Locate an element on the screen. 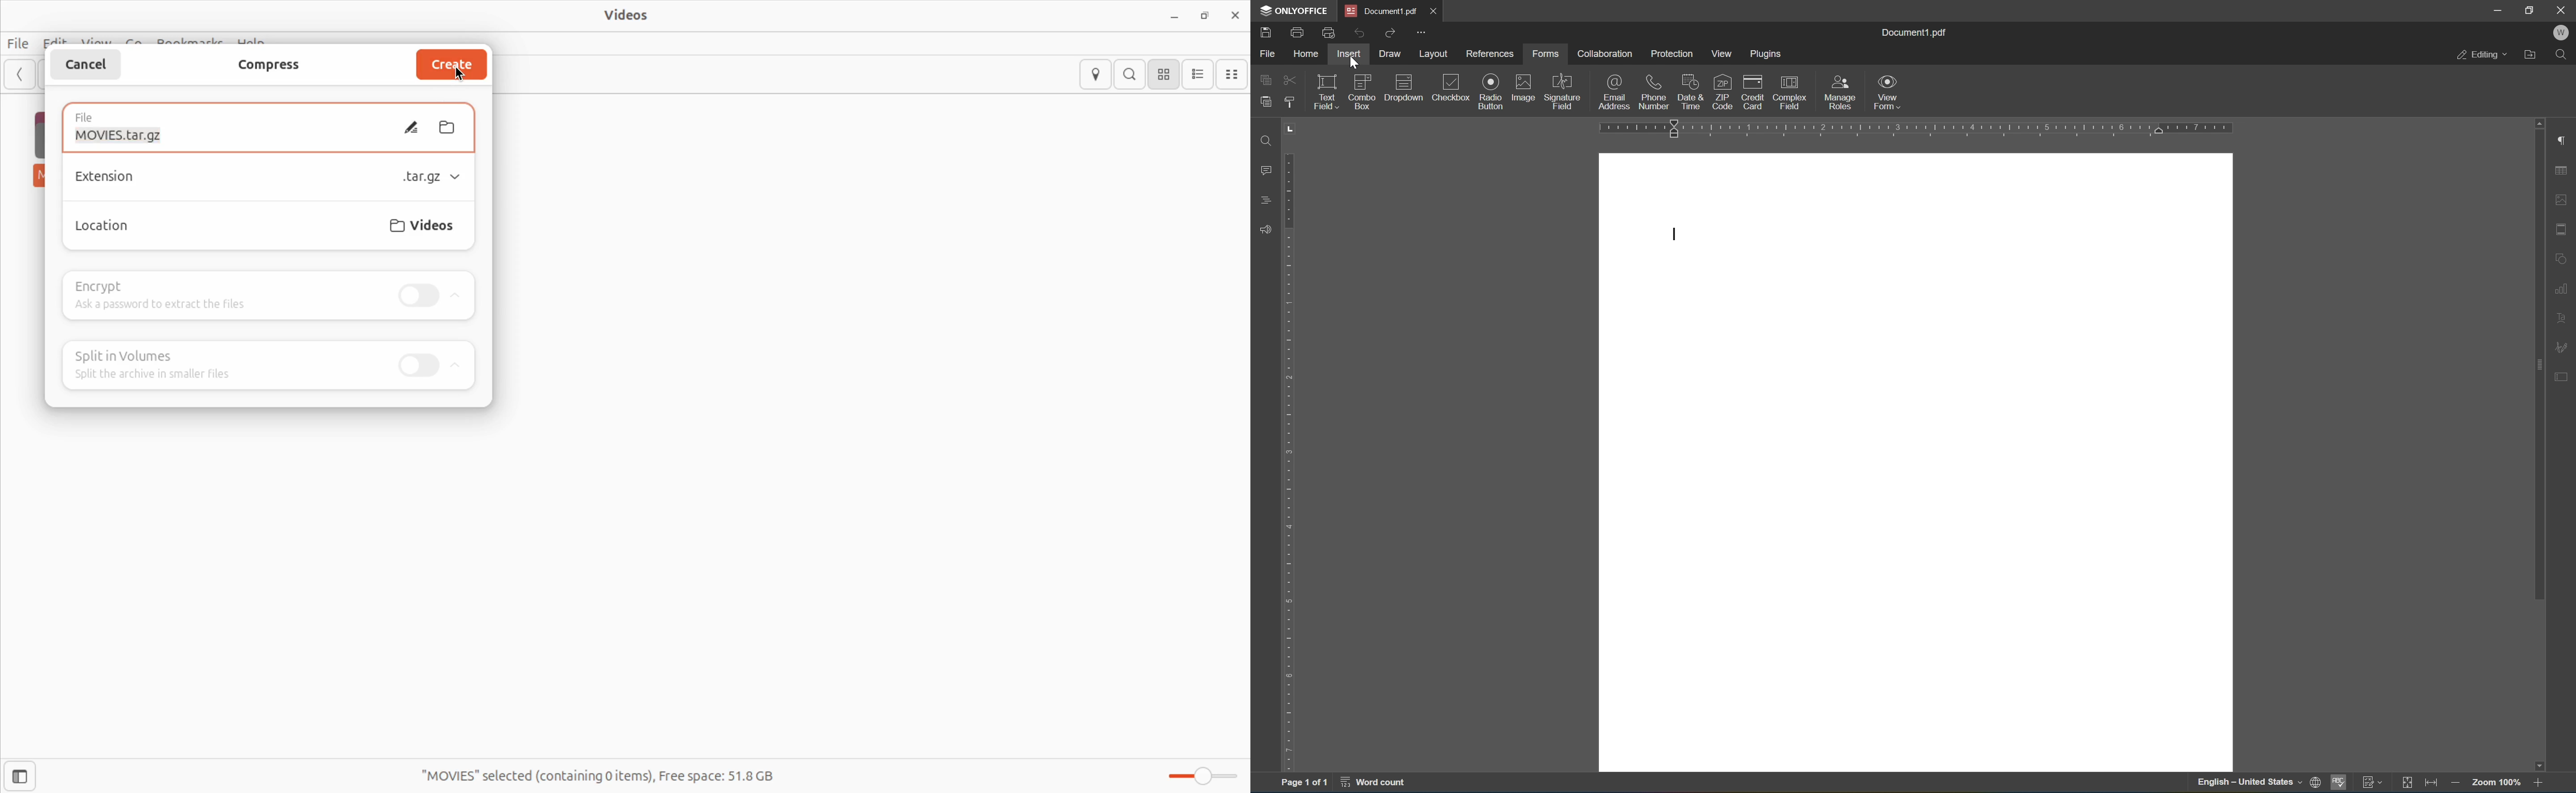 This screenshot has width=2576, height=812. fit to width is located at coordinates (2431, 783).